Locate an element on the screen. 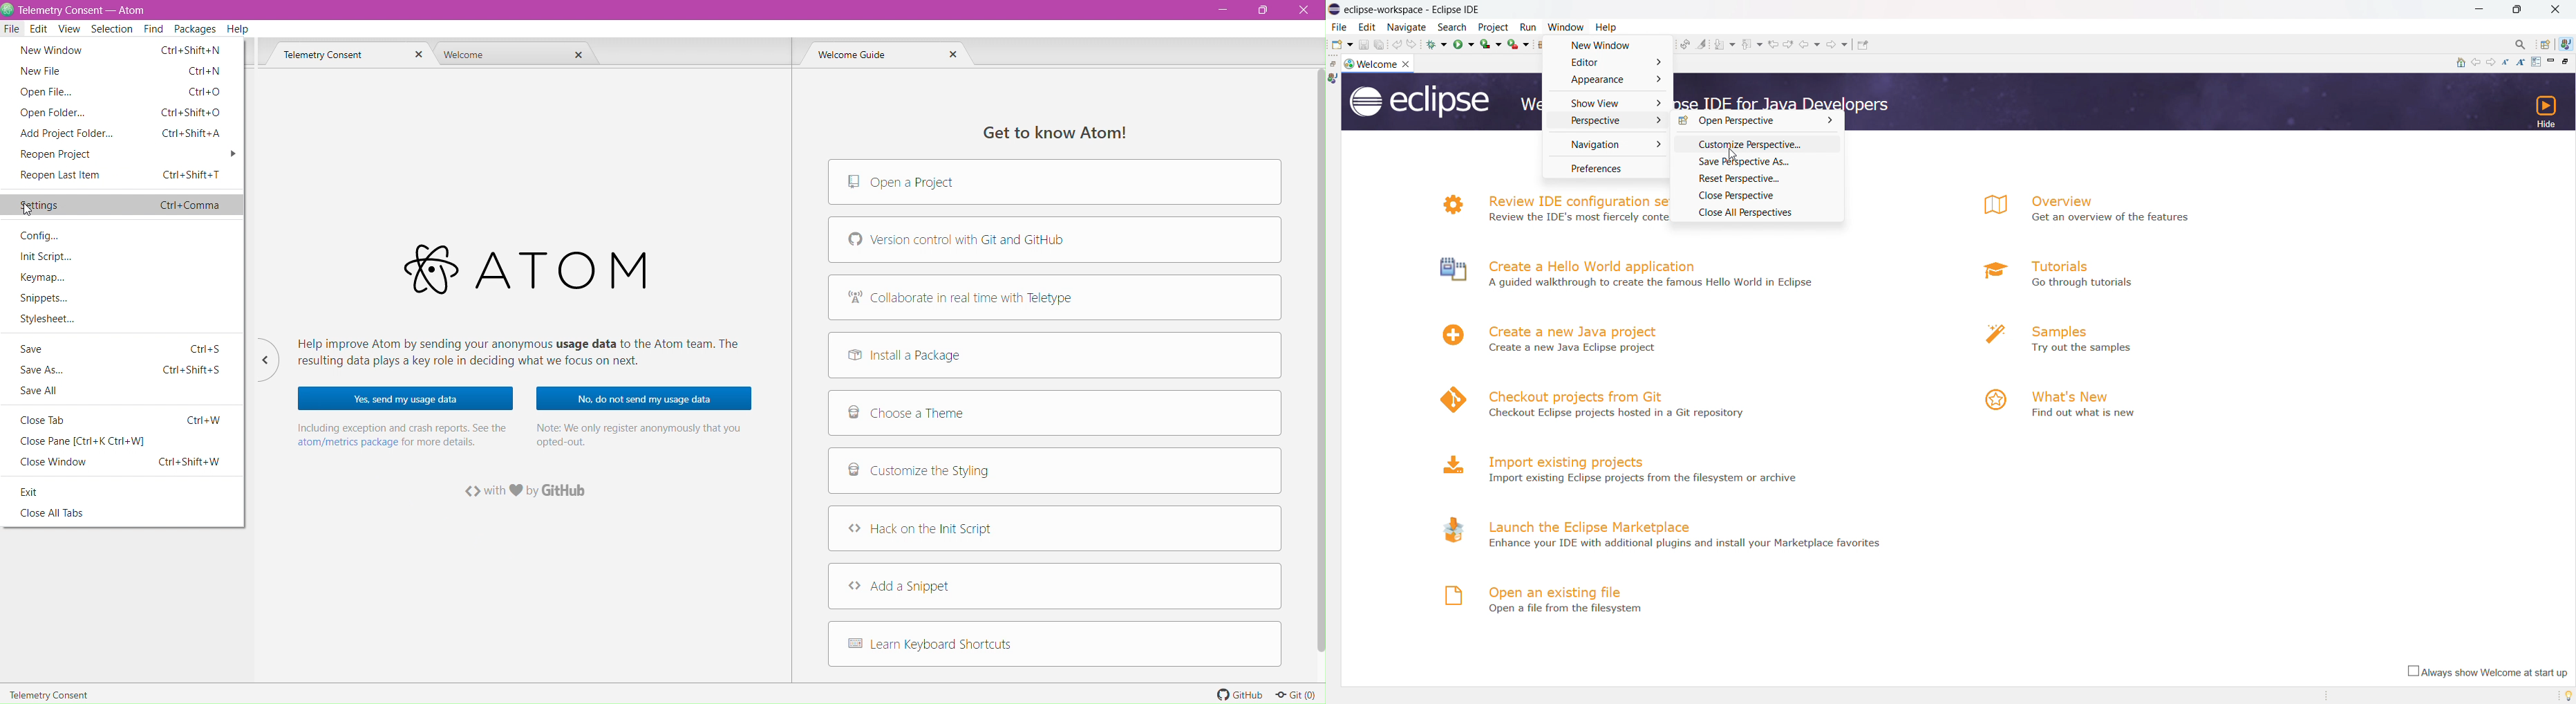 This screenshot has width=2576, height=728. Get an overview of the features is located at coordinates (2118, 220).